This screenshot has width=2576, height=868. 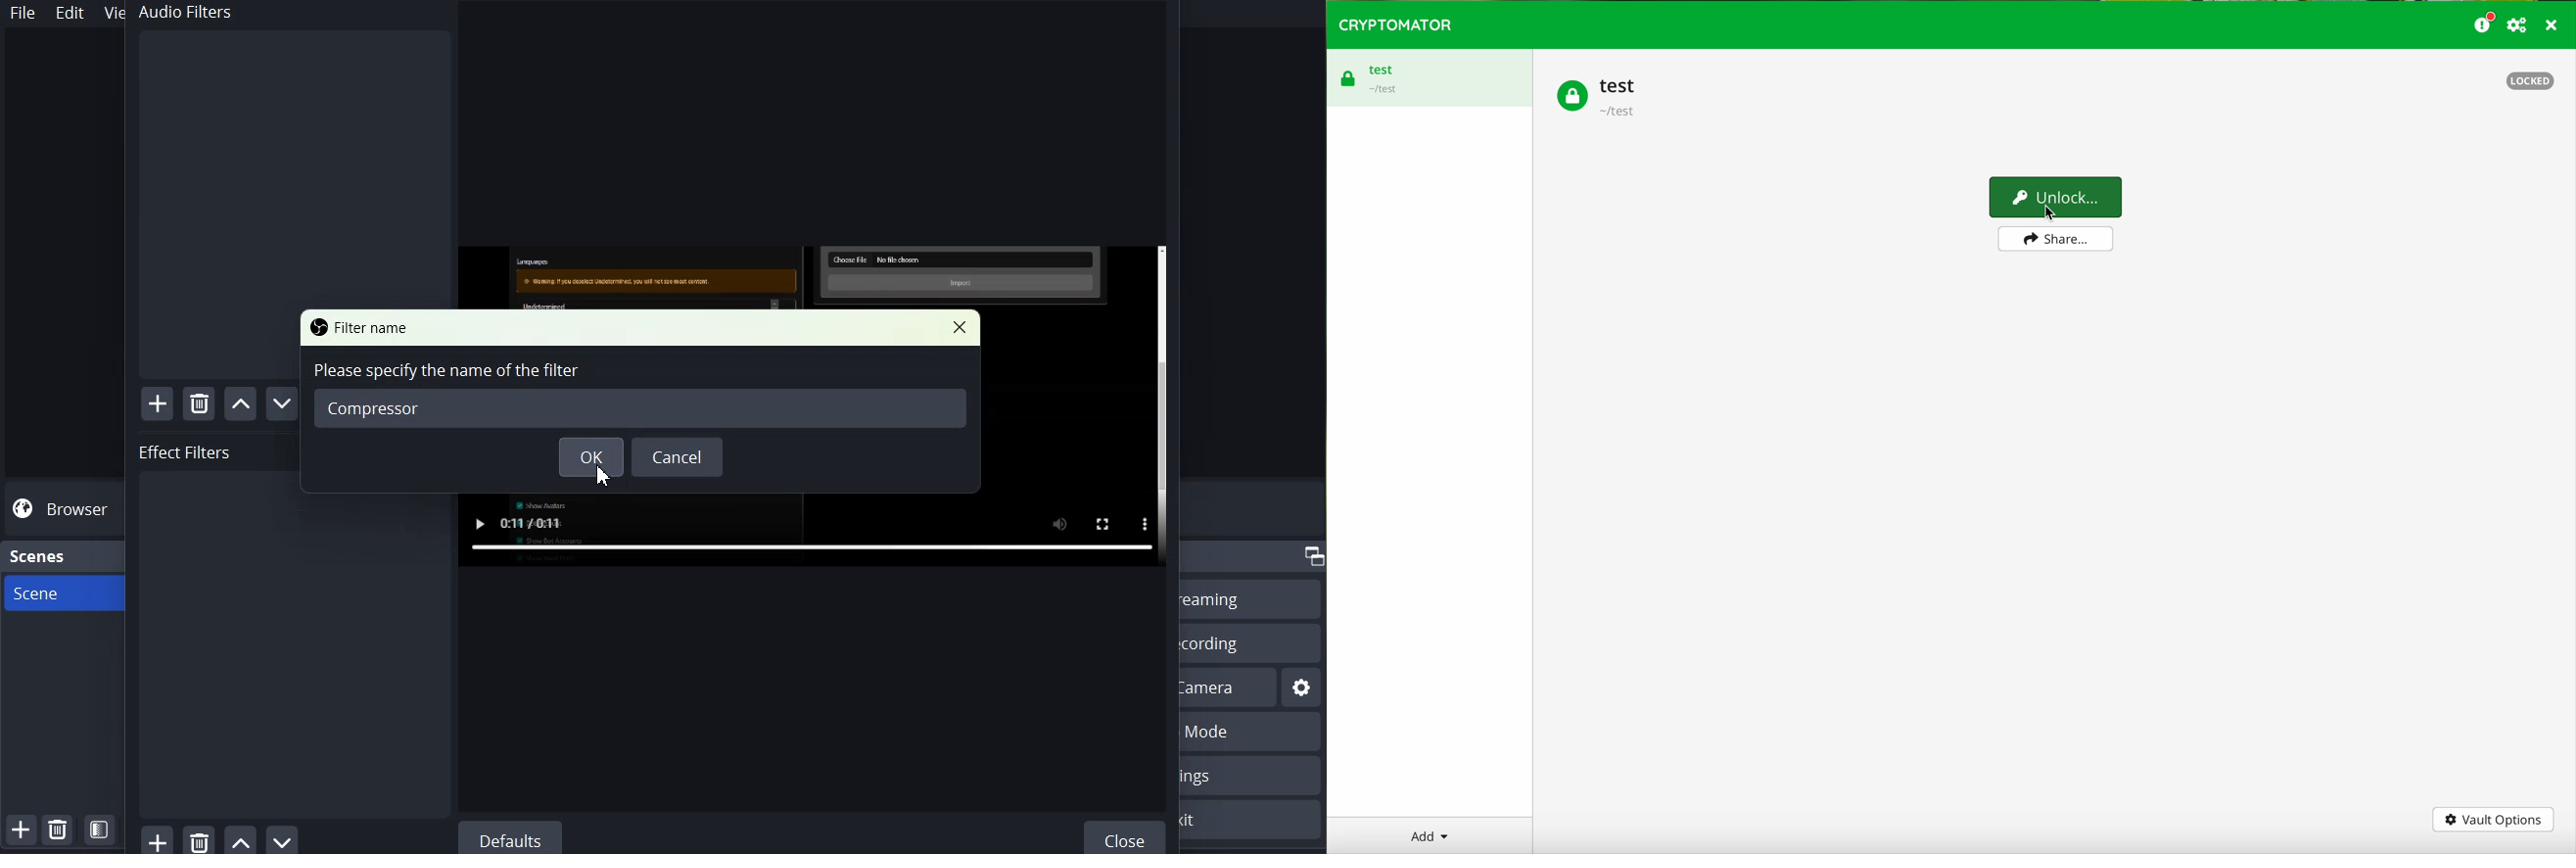 I want to click on Add Scene, so click(x=20, y=830).